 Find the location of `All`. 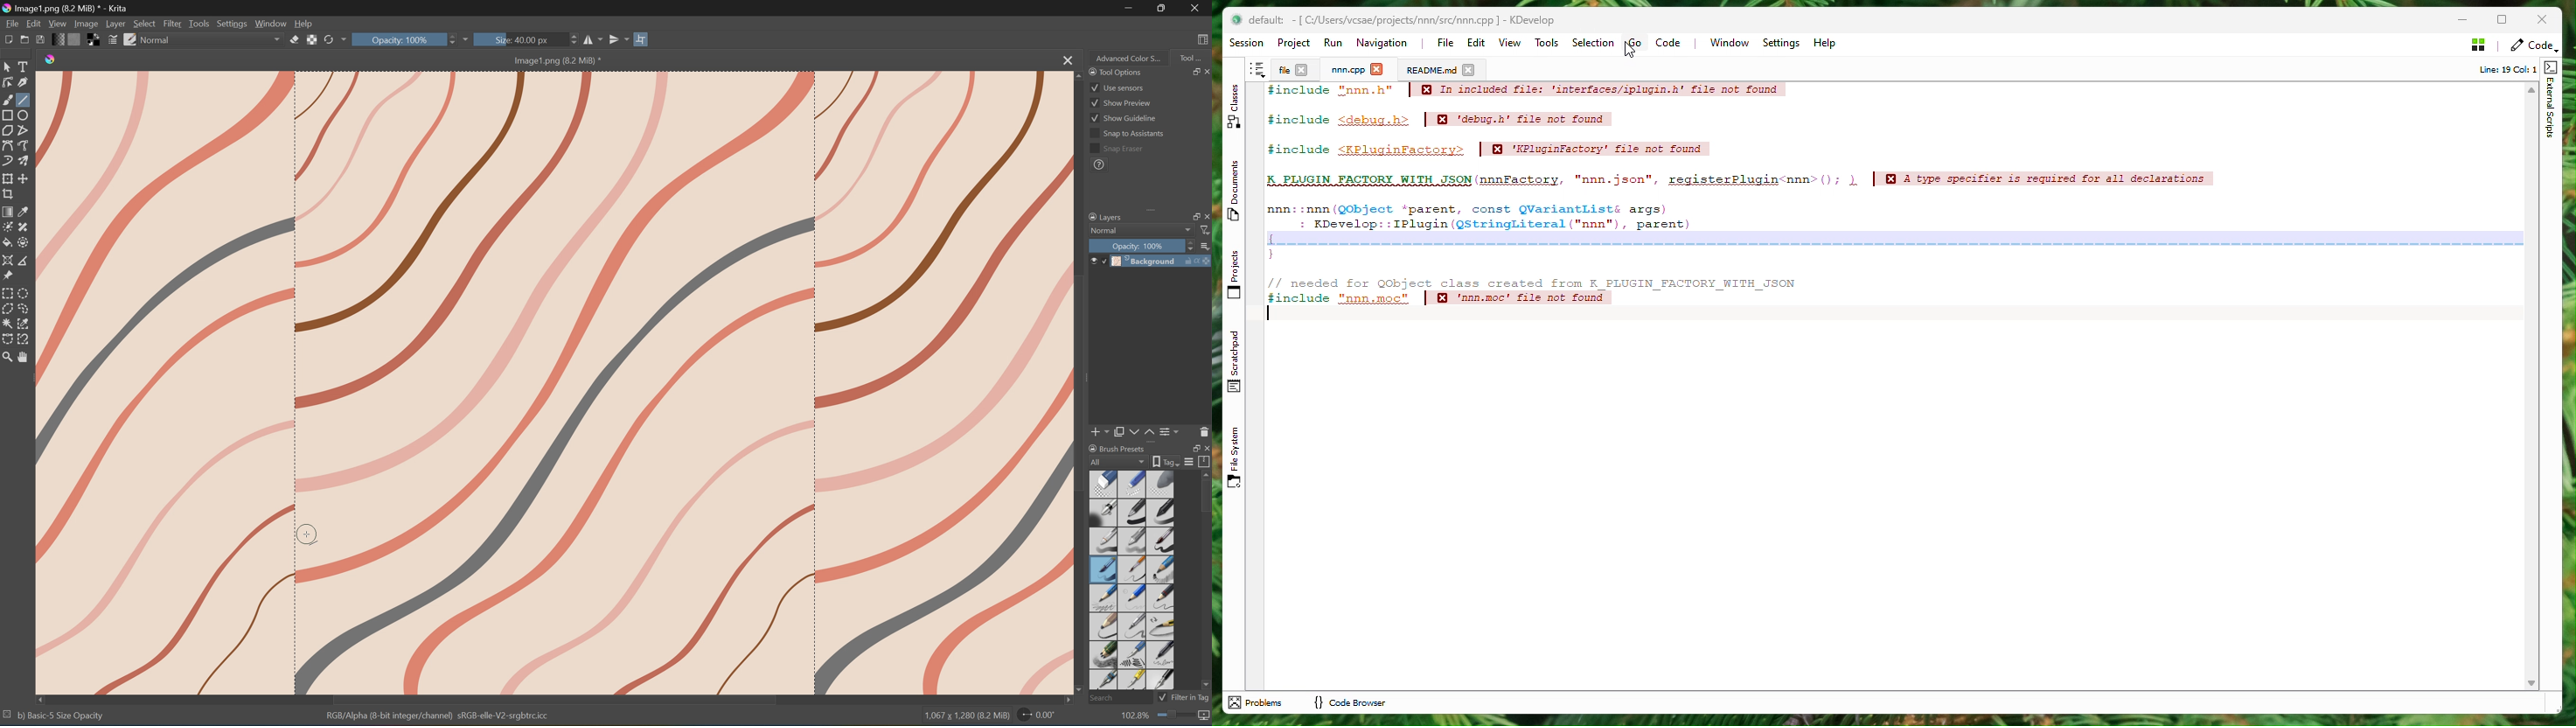

All is located at coordinates (1119, 461).